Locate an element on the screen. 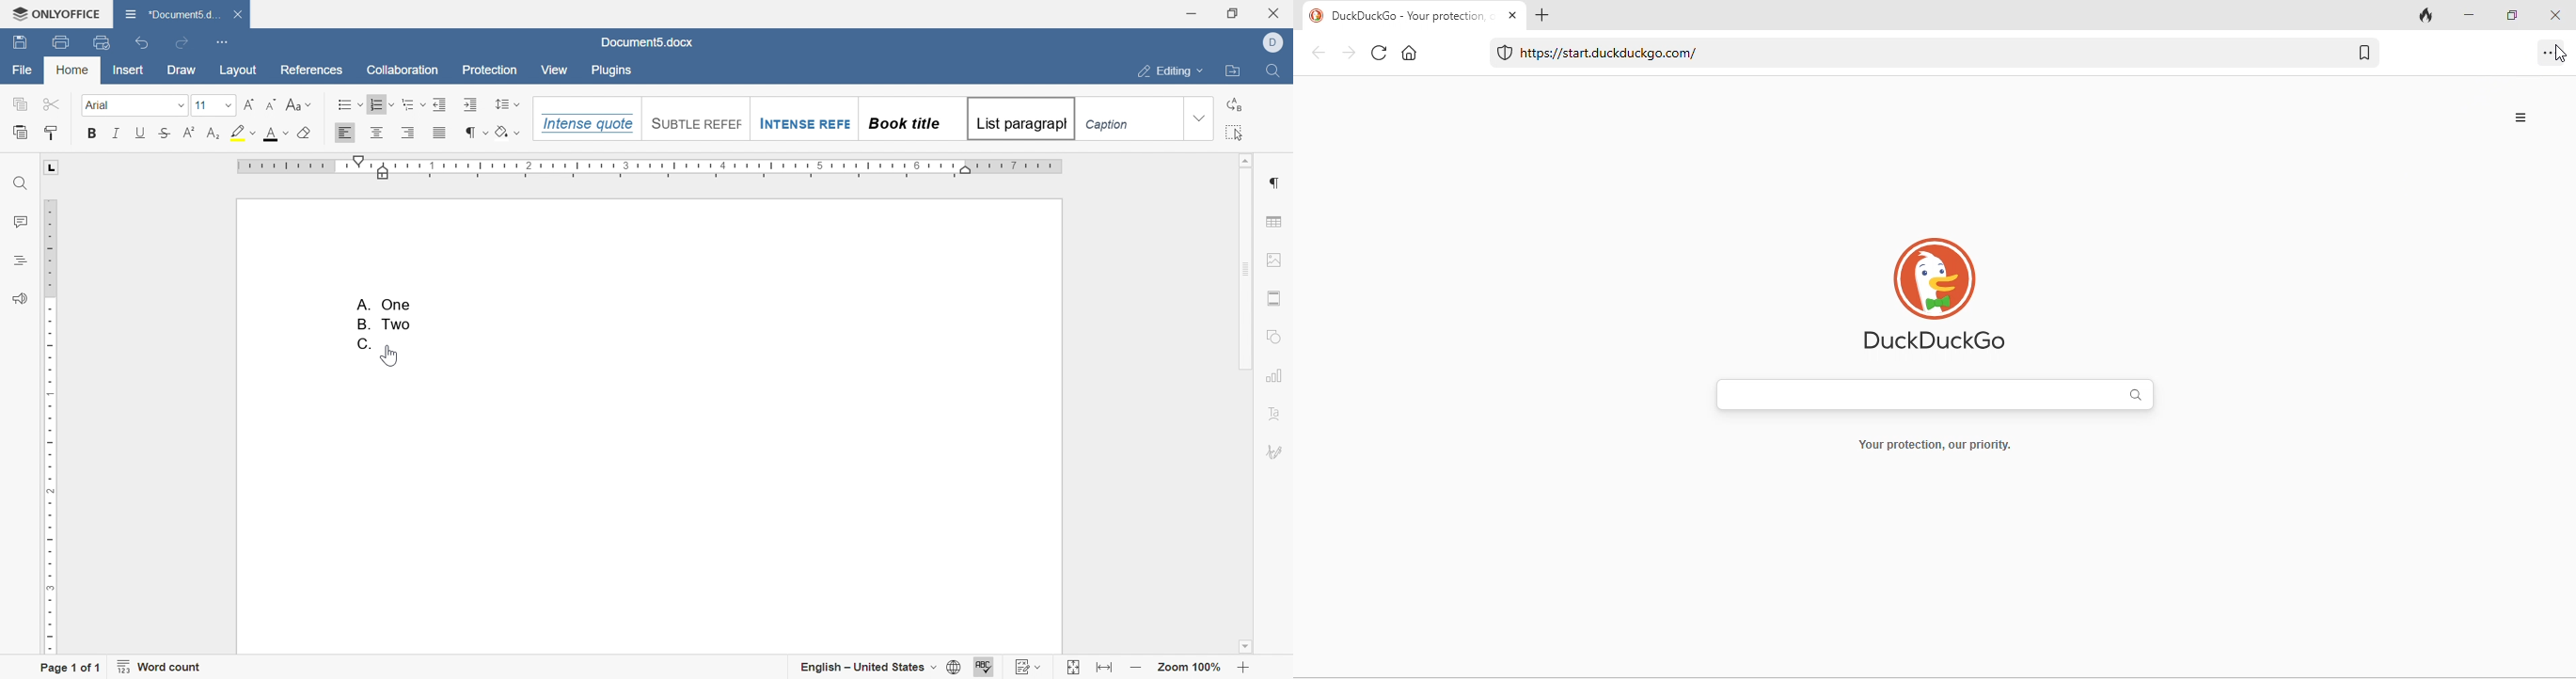 The height and width of the screenshot is (700, 2576). scroll bar is located at coordinates (1244, 263).